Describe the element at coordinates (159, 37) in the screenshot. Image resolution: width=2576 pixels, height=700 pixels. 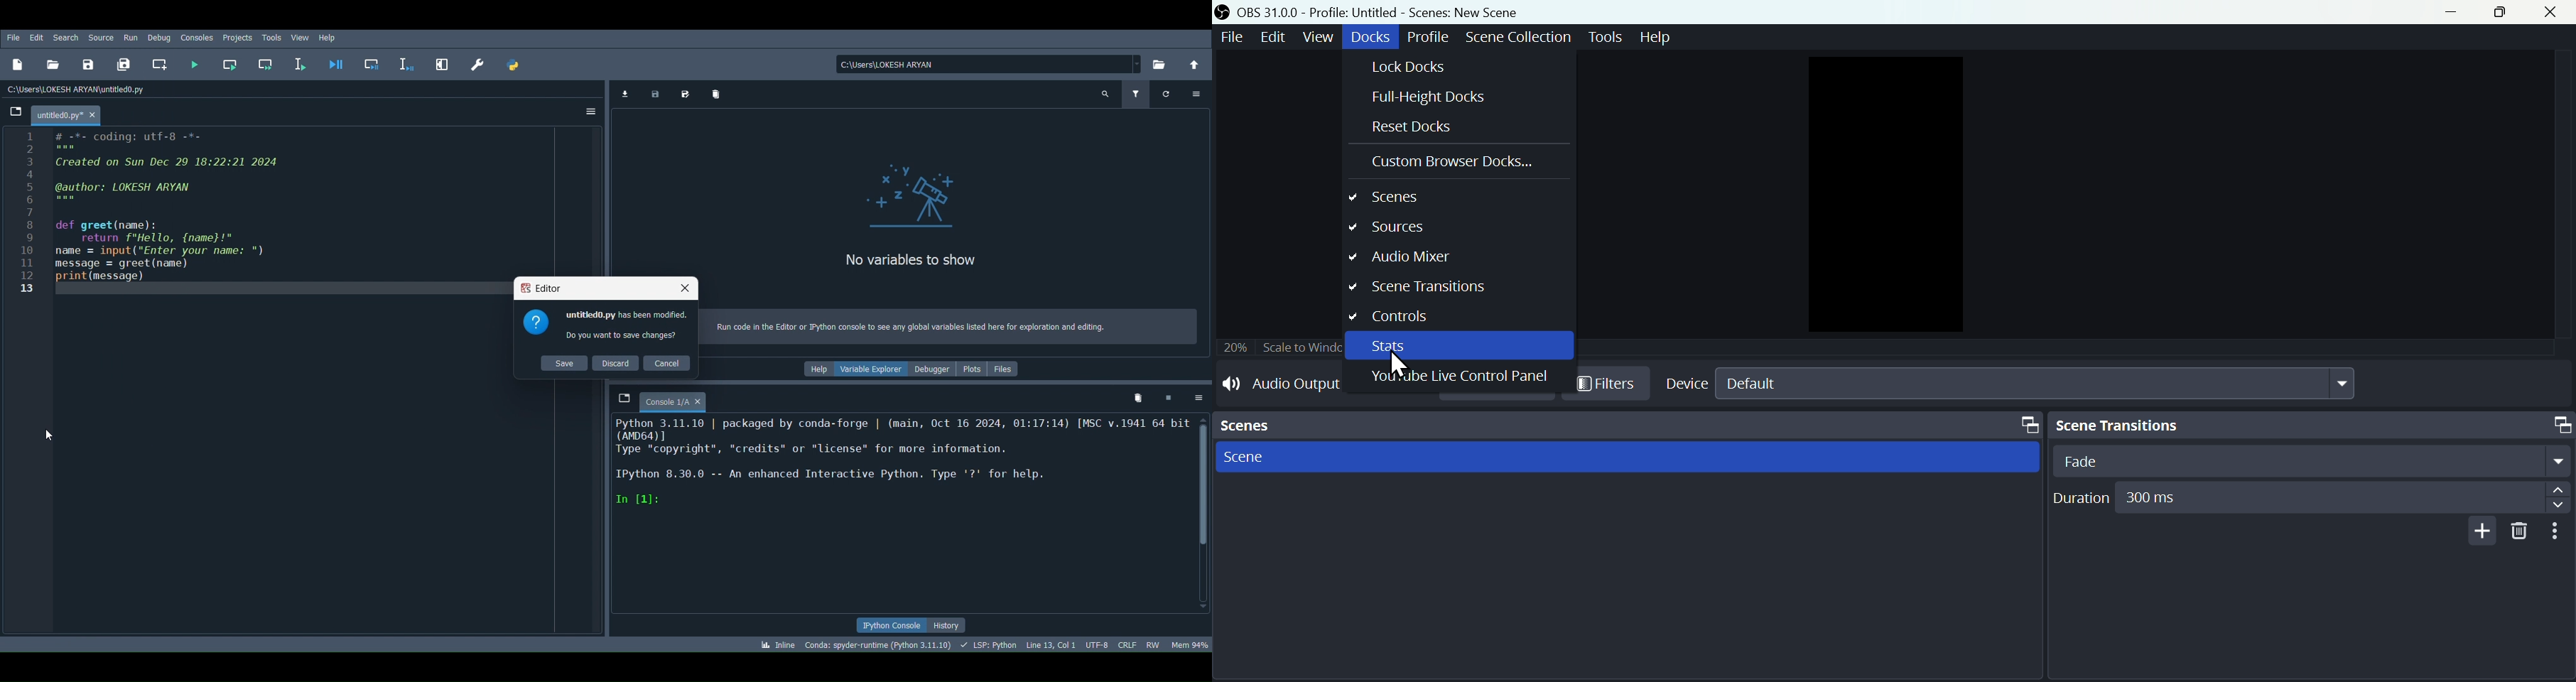
I see `Debug` at that location.